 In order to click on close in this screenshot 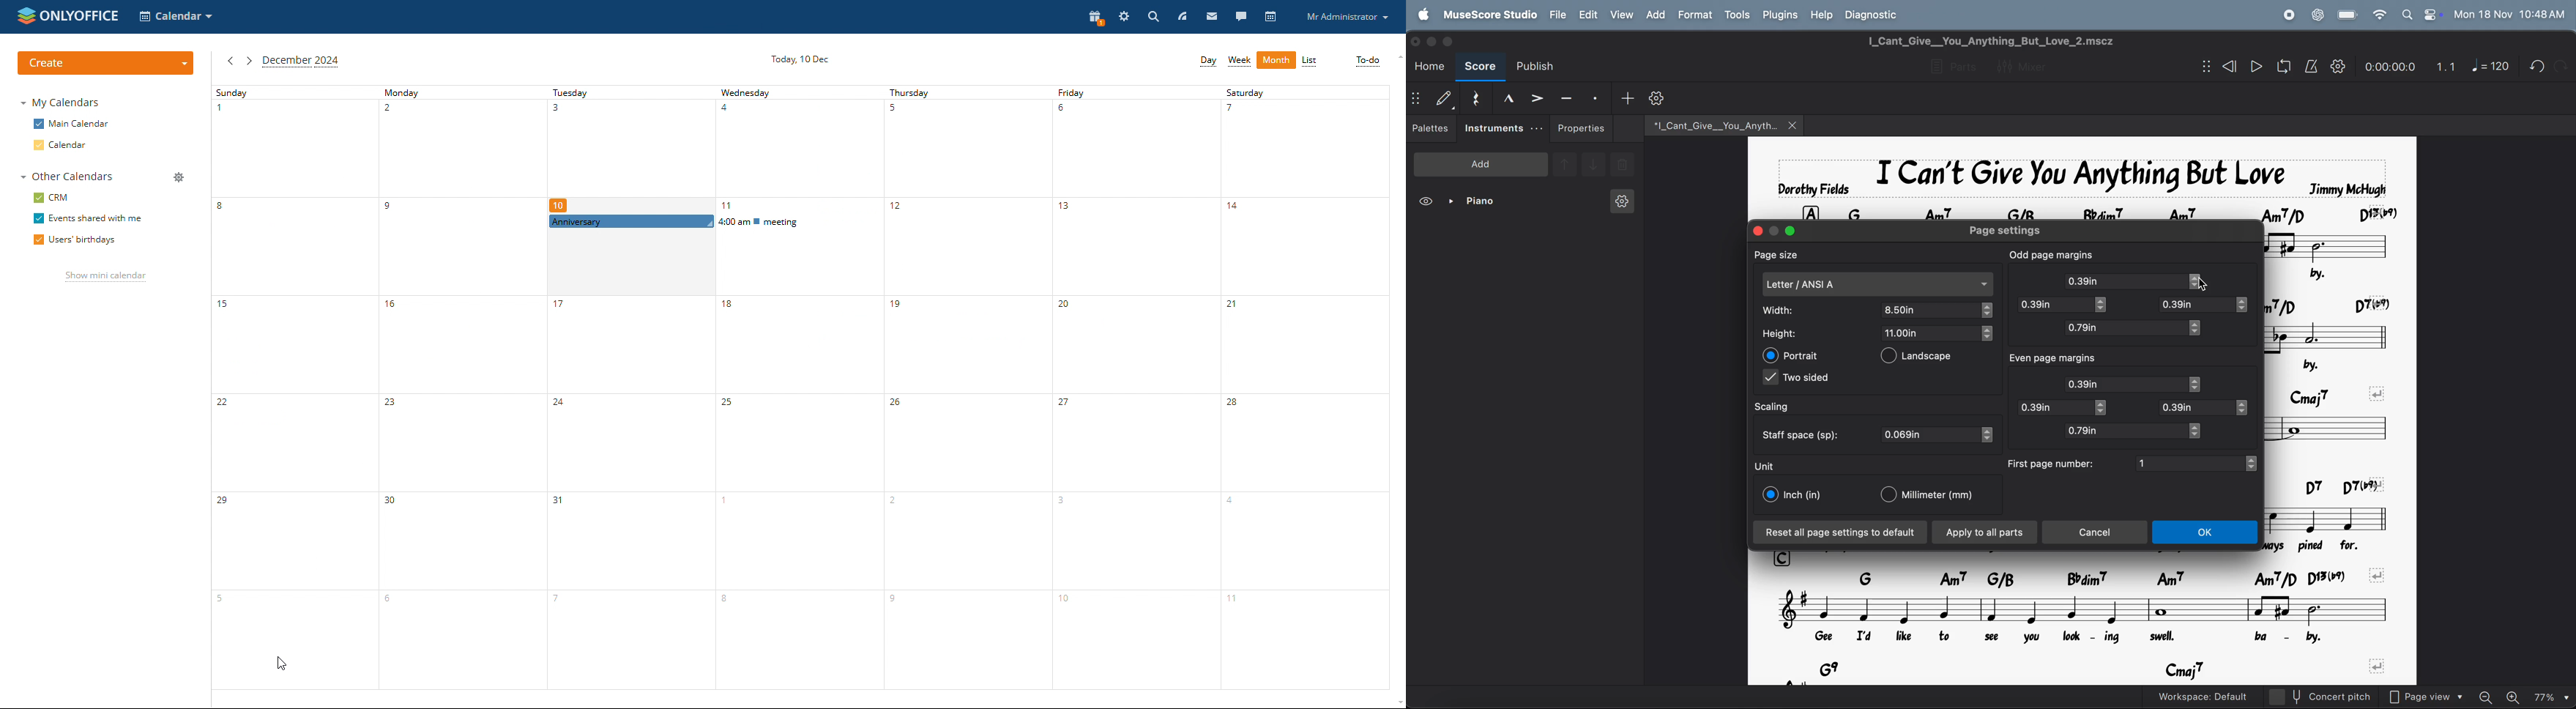, I will do `click(1417, 40)`.